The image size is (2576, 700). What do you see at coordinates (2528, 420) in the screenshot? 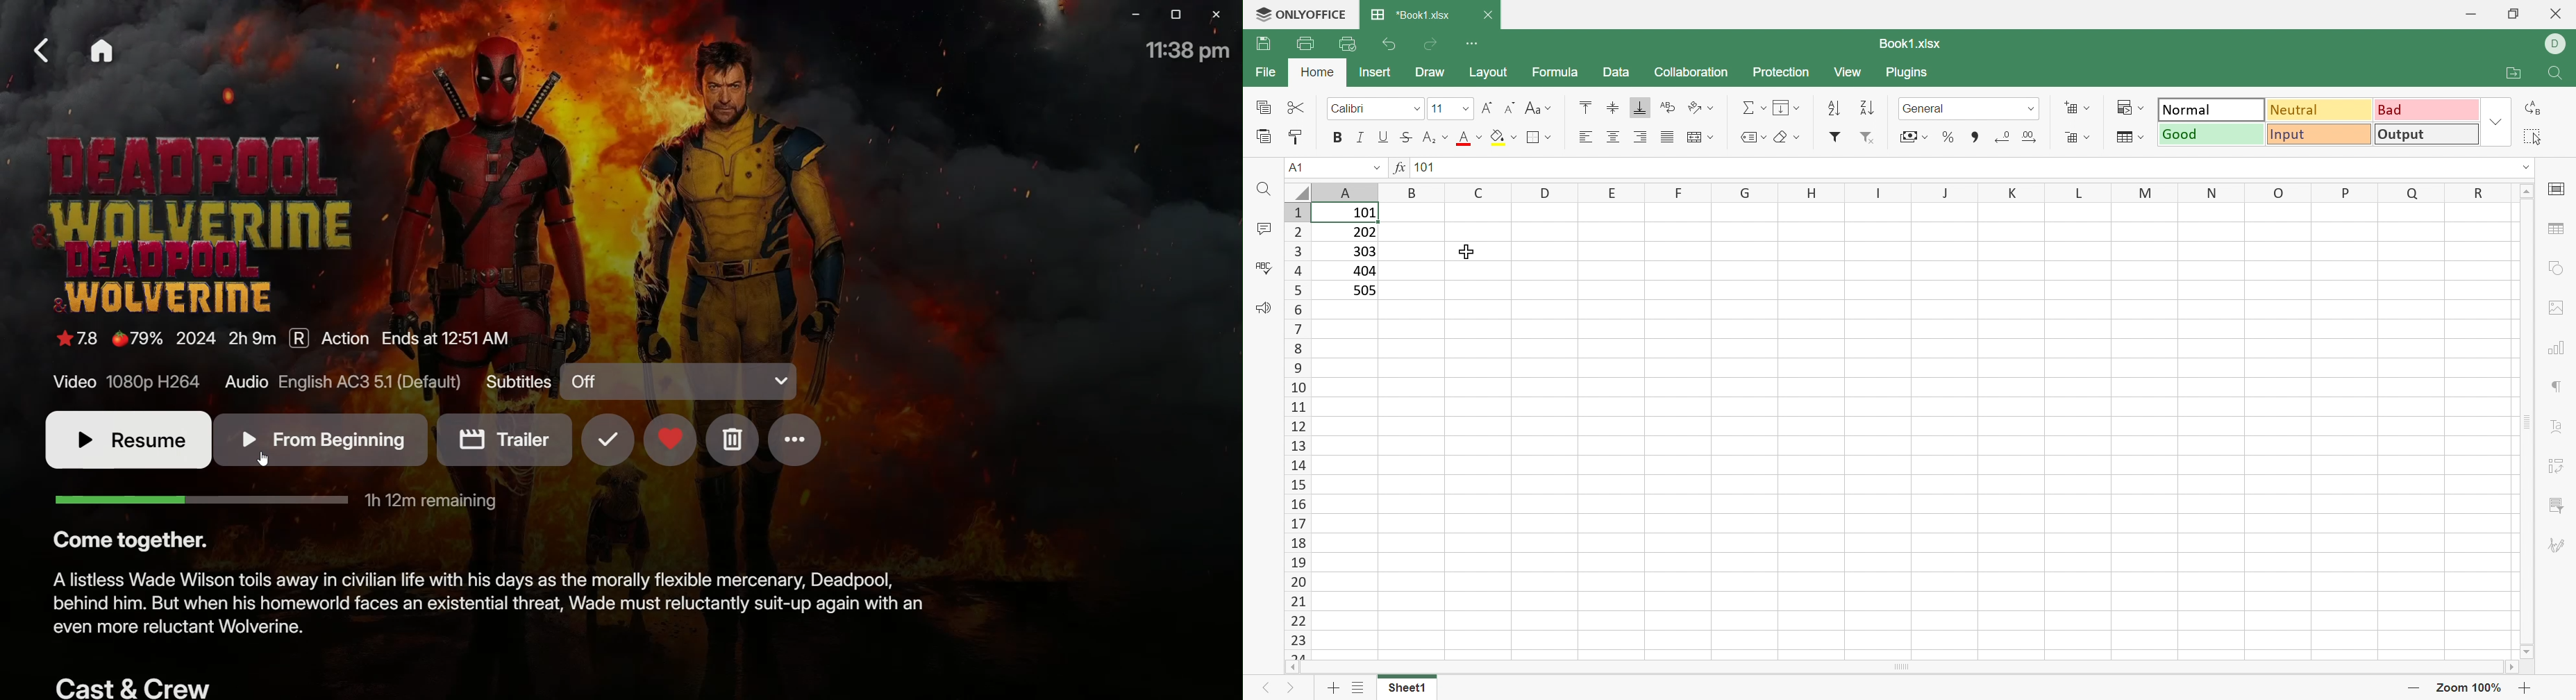
I see `Scroll Bar settings` at bounding box center [2528, 420].